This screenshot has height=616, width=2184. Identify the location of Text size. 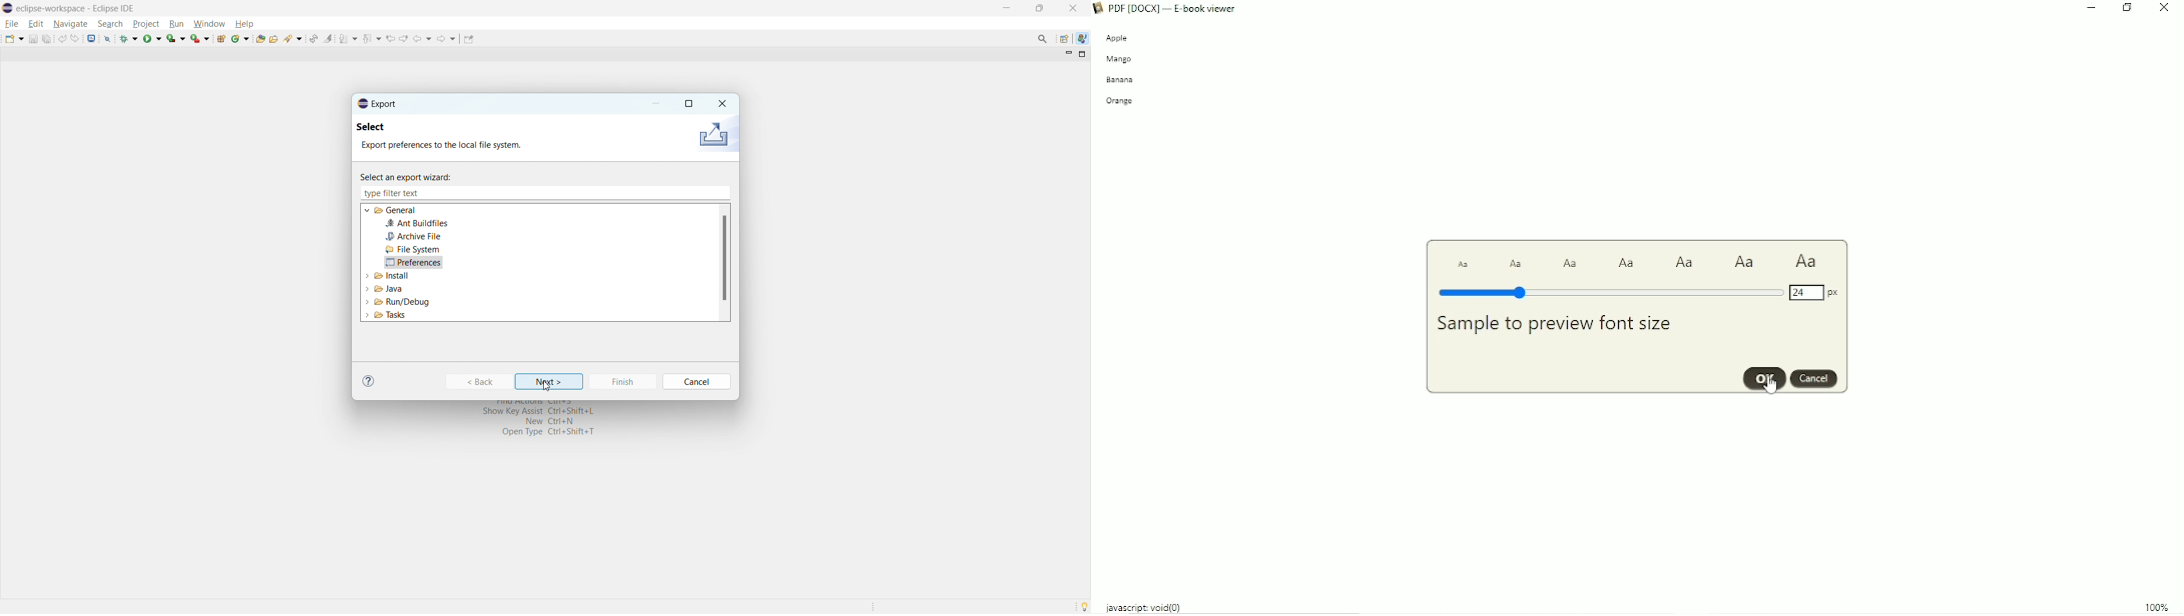
(1516, 263).